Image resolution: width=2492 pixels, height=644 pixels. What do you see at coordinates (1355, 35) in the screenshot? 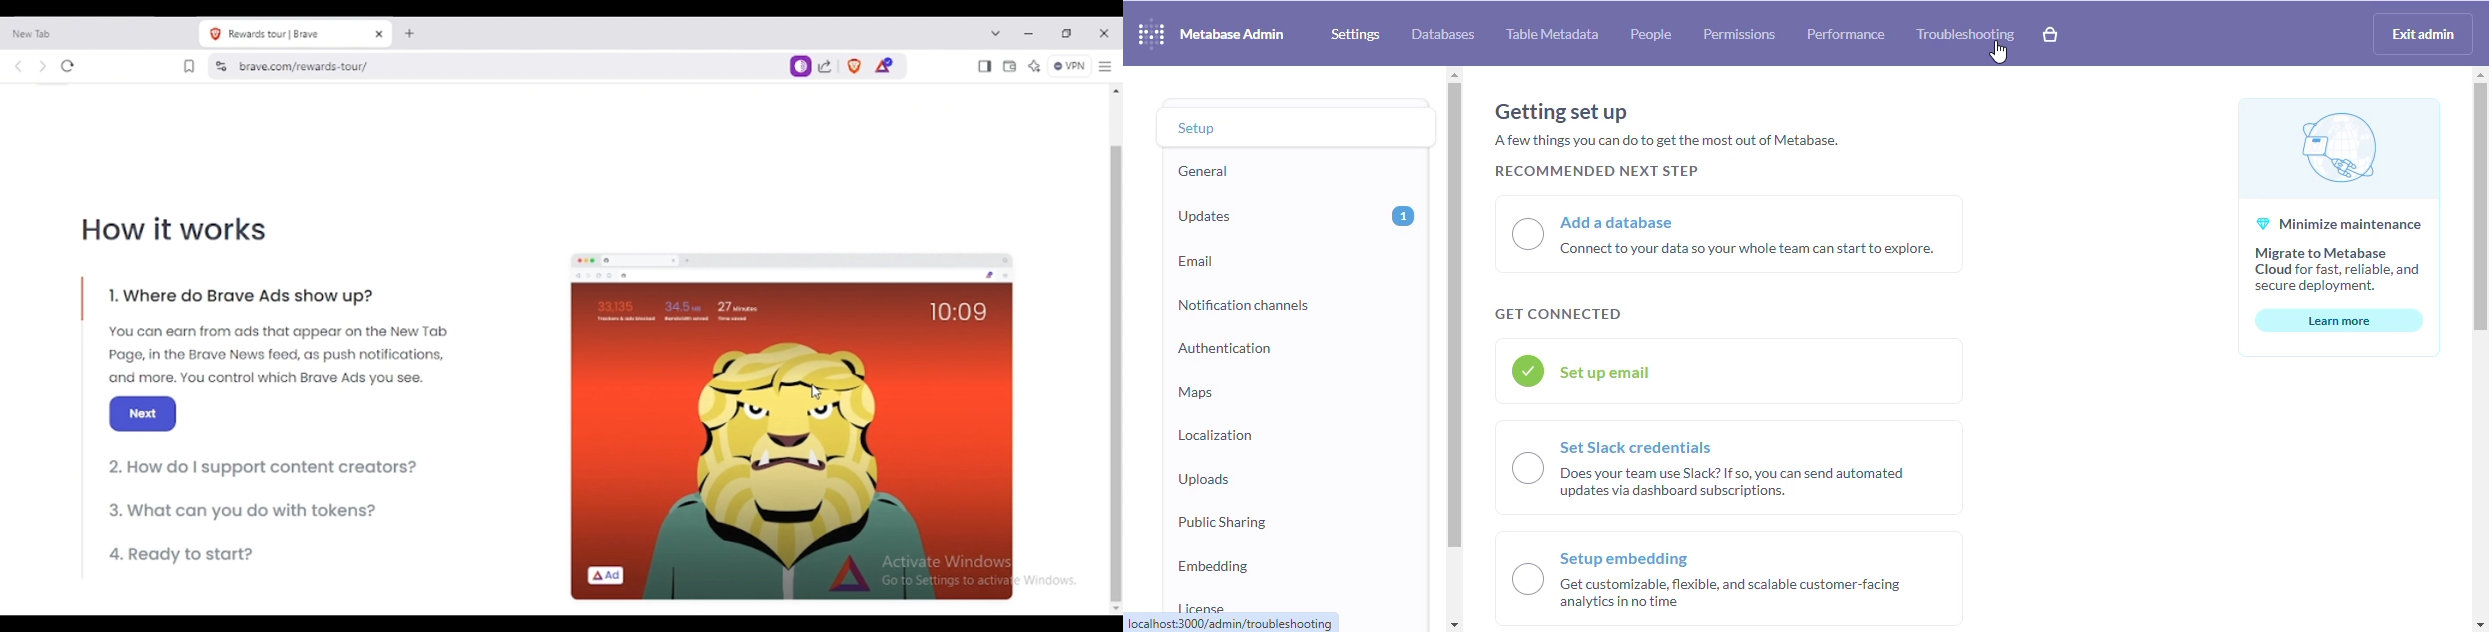
I see `settings` at bounding box center [1355, 35].